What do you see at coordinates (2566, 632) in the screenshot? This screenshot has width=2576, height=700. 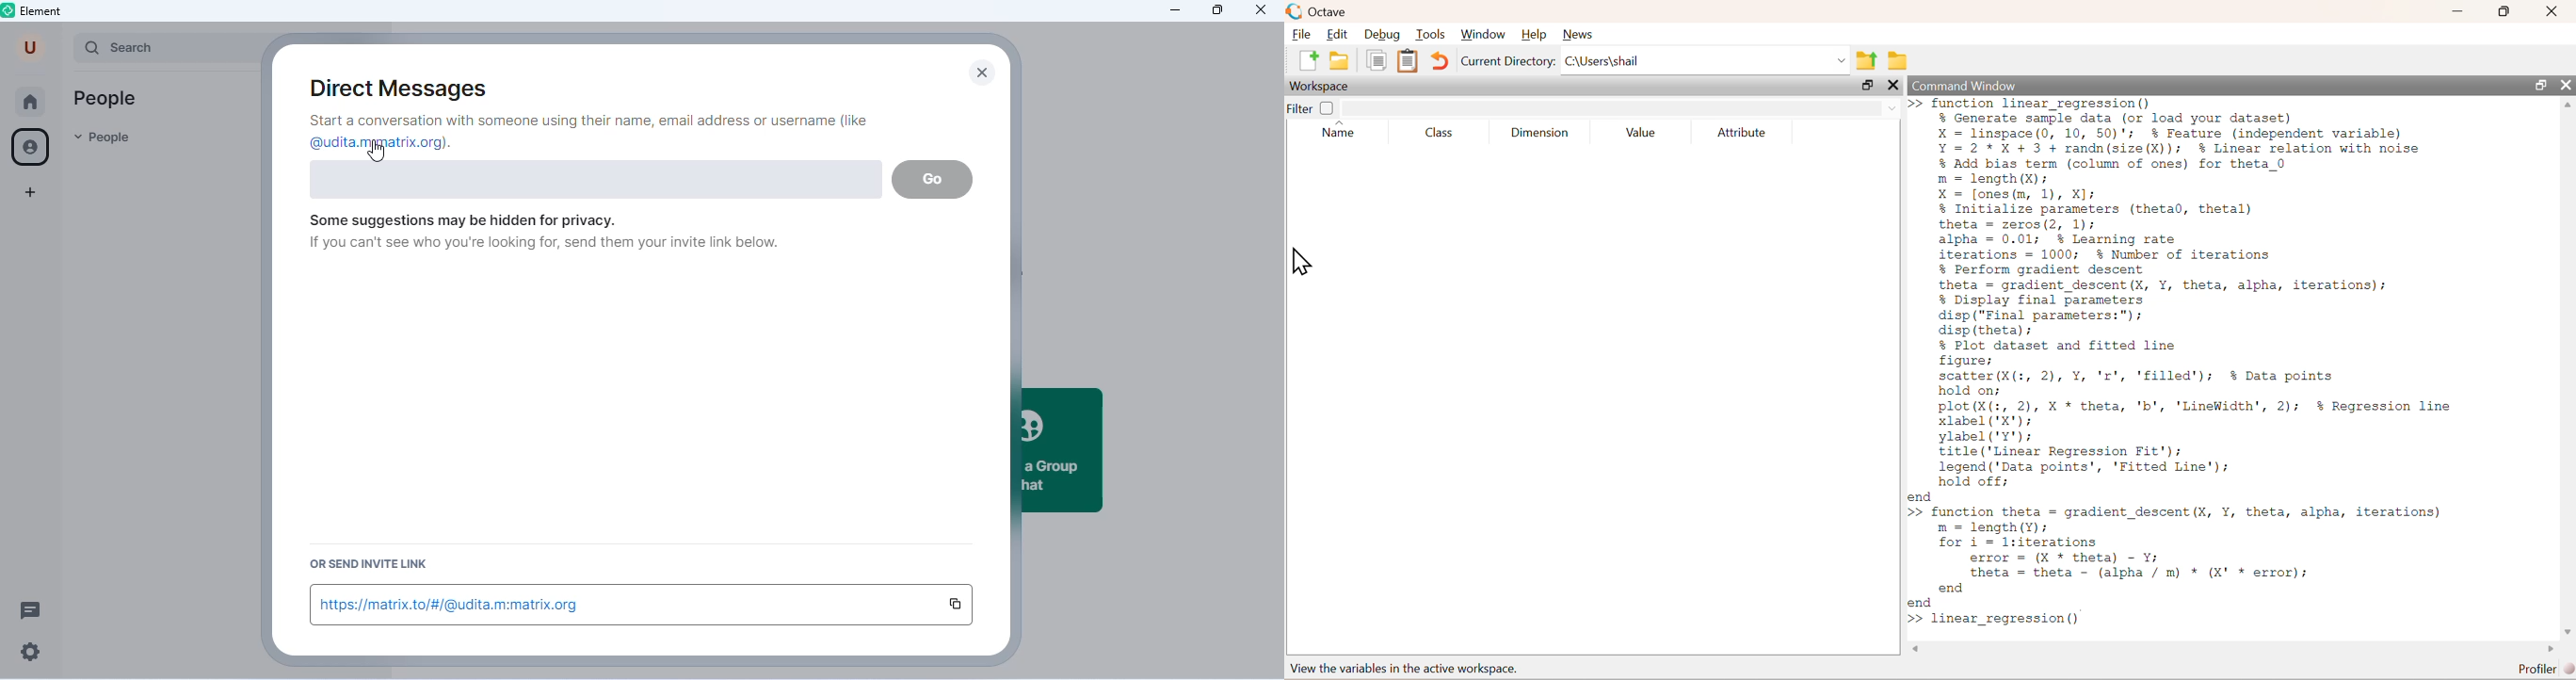 I see `scroll down` at bounding box center [2566, 632].